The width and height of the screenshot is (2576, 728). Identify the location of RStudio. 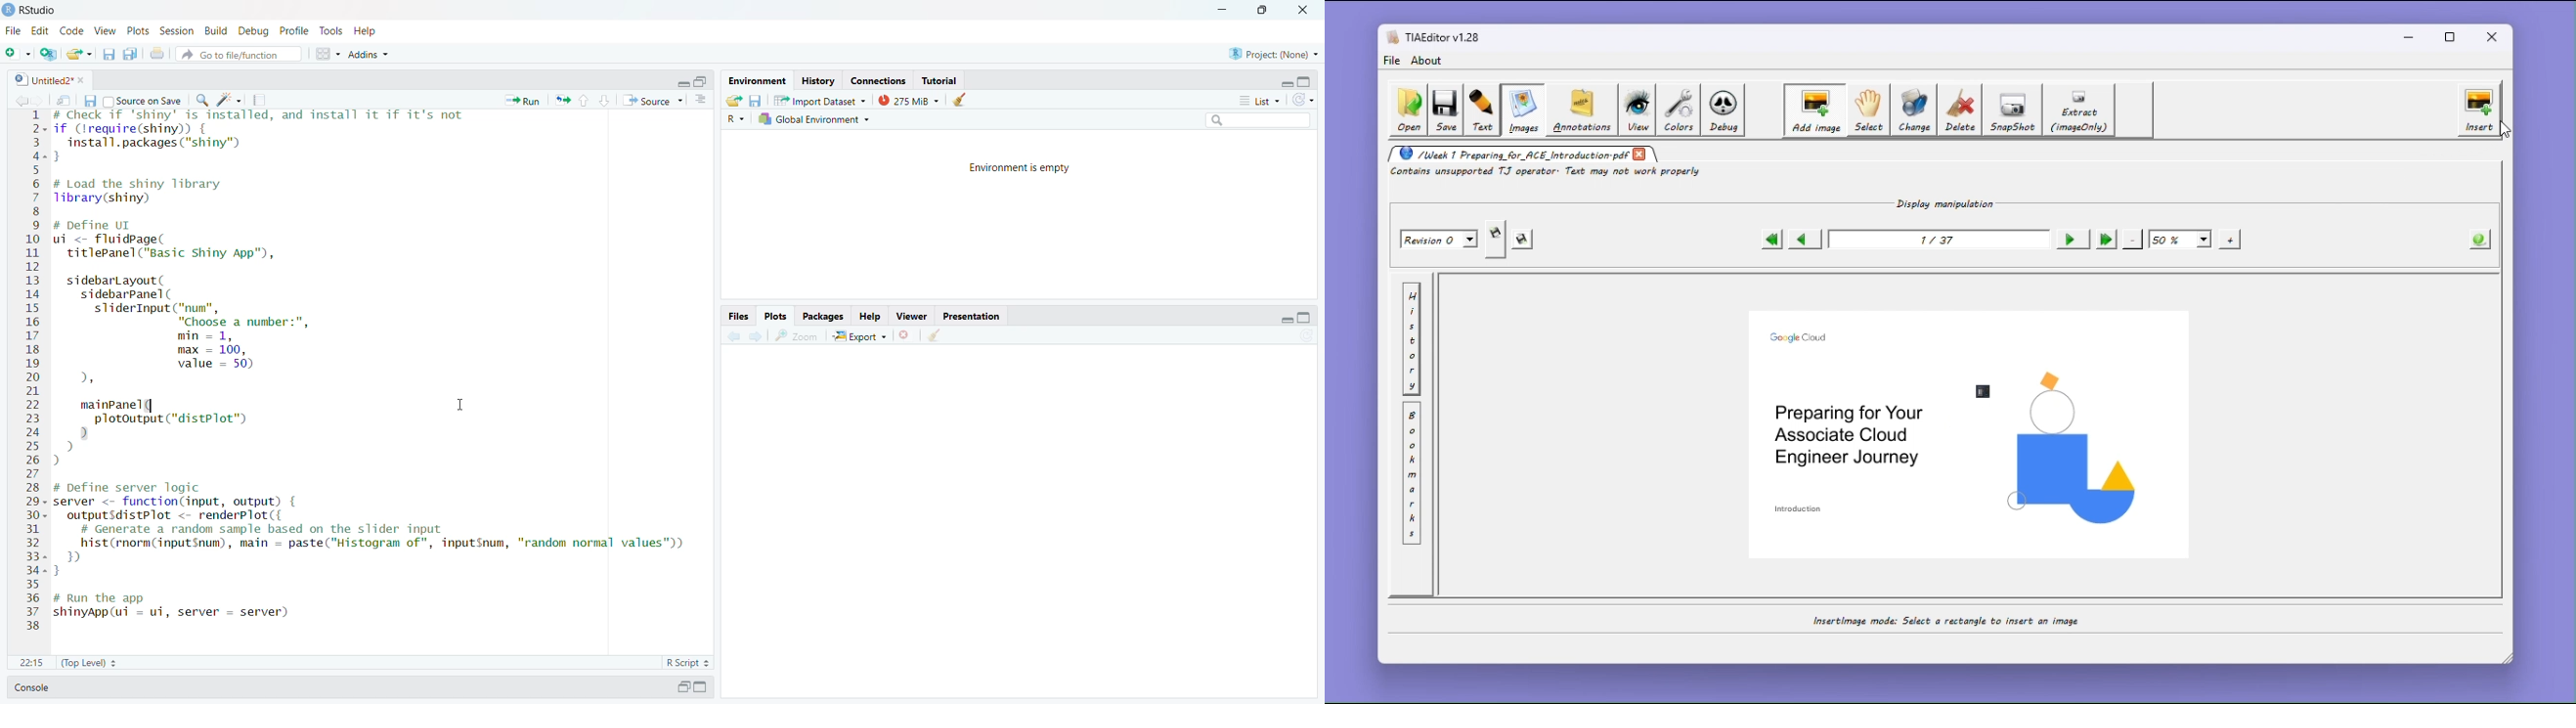
(39, 11).